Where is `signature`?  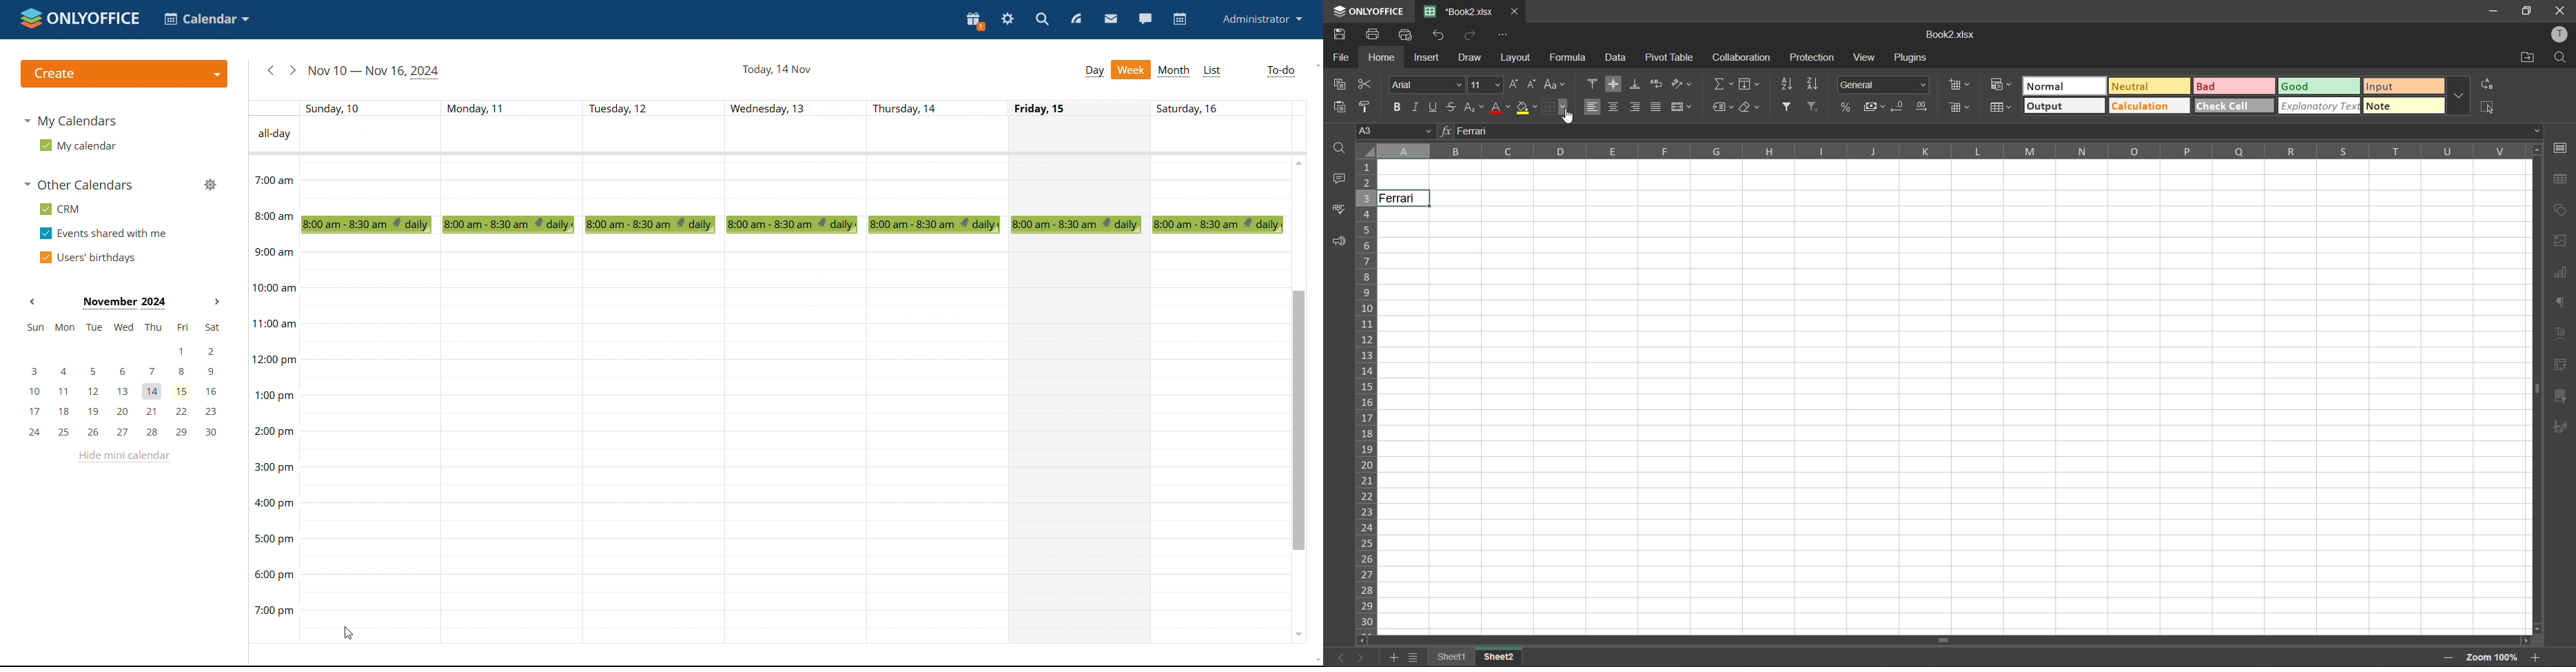 signature is located at coordinates (2564, 428).